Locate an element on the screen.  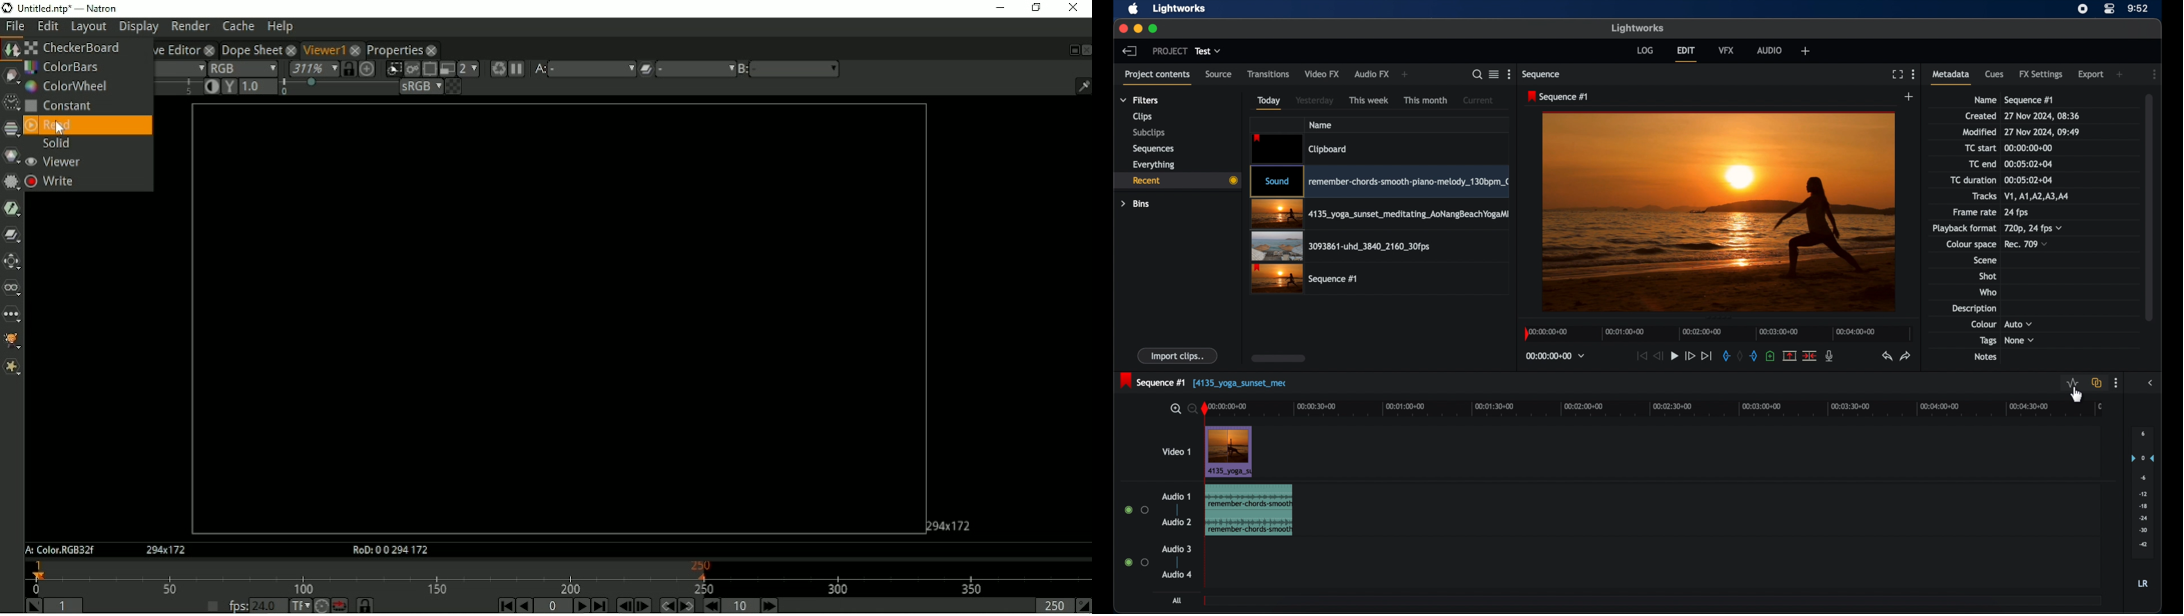
tc end is located at coordinates (2029, 164).